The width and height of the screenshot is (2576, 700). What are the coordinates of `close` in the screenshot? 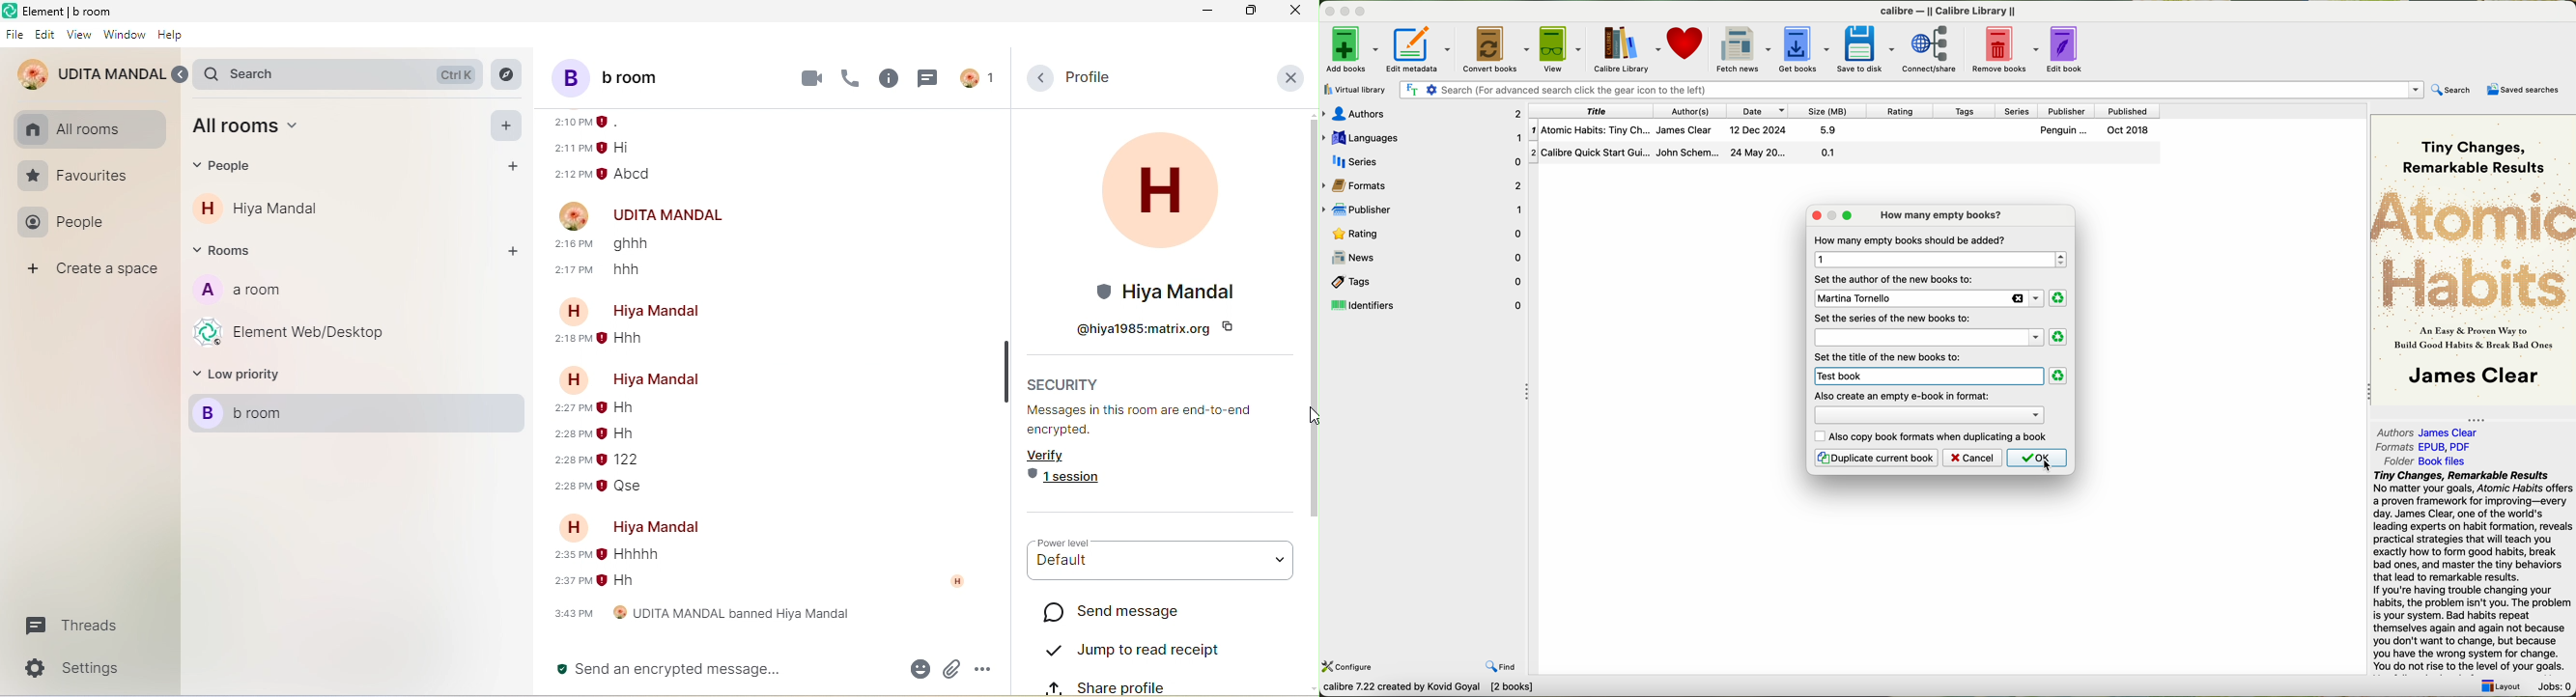 It's located at (1294, 11).